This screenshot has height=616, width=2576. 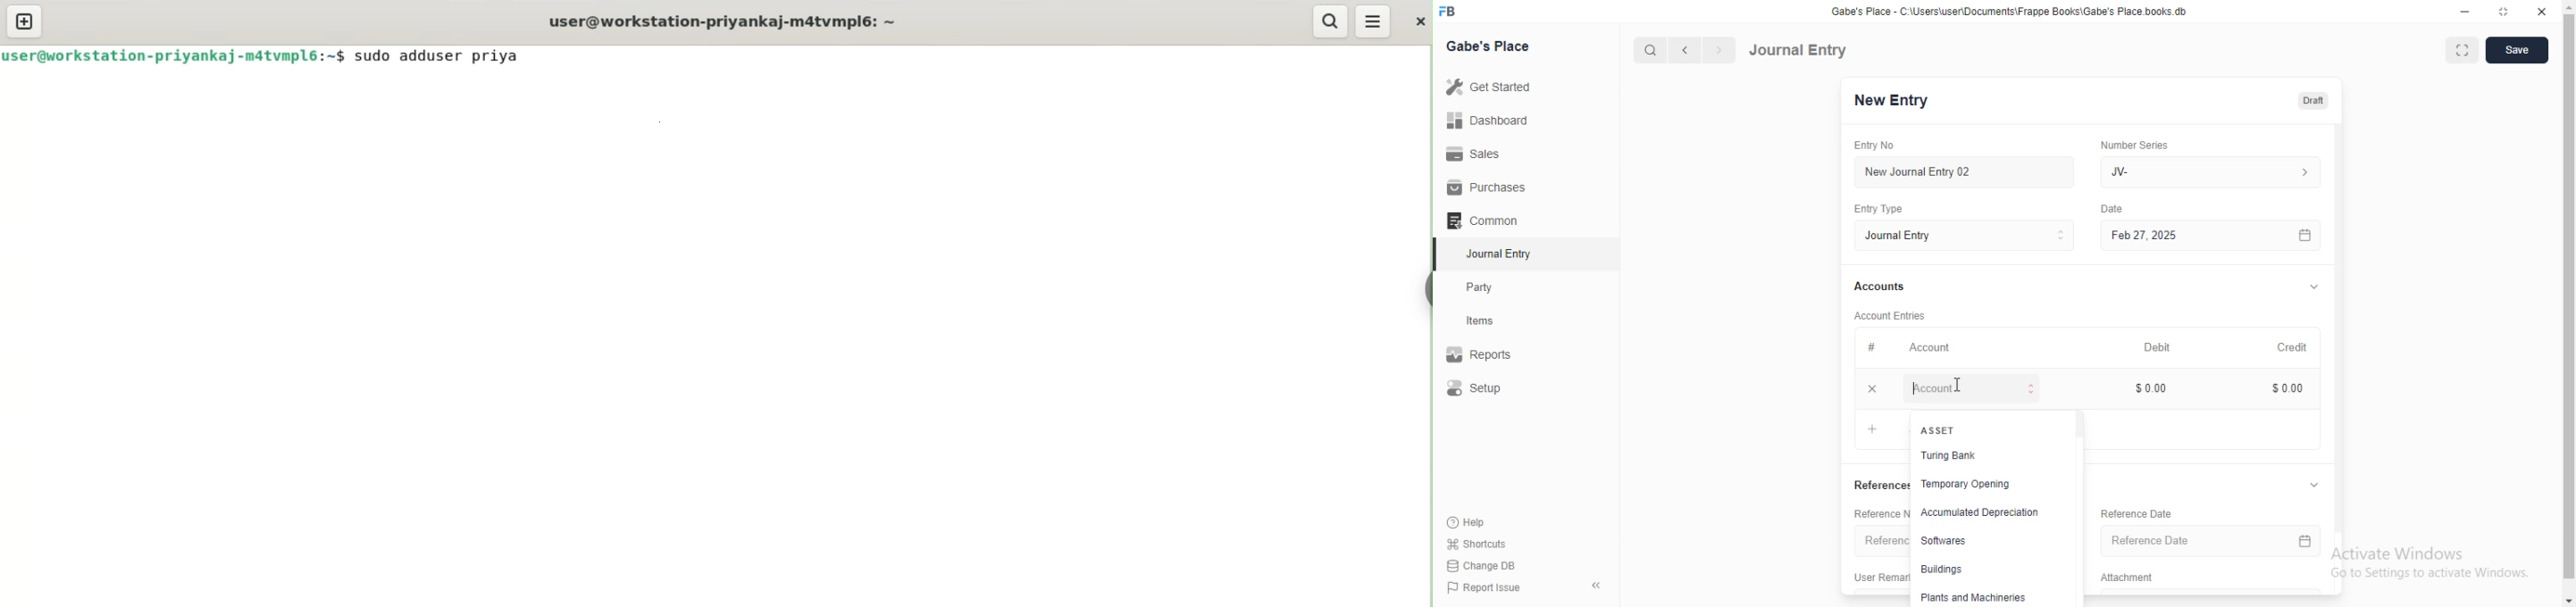 I want to click on FB, so click(x=1450, y=10).